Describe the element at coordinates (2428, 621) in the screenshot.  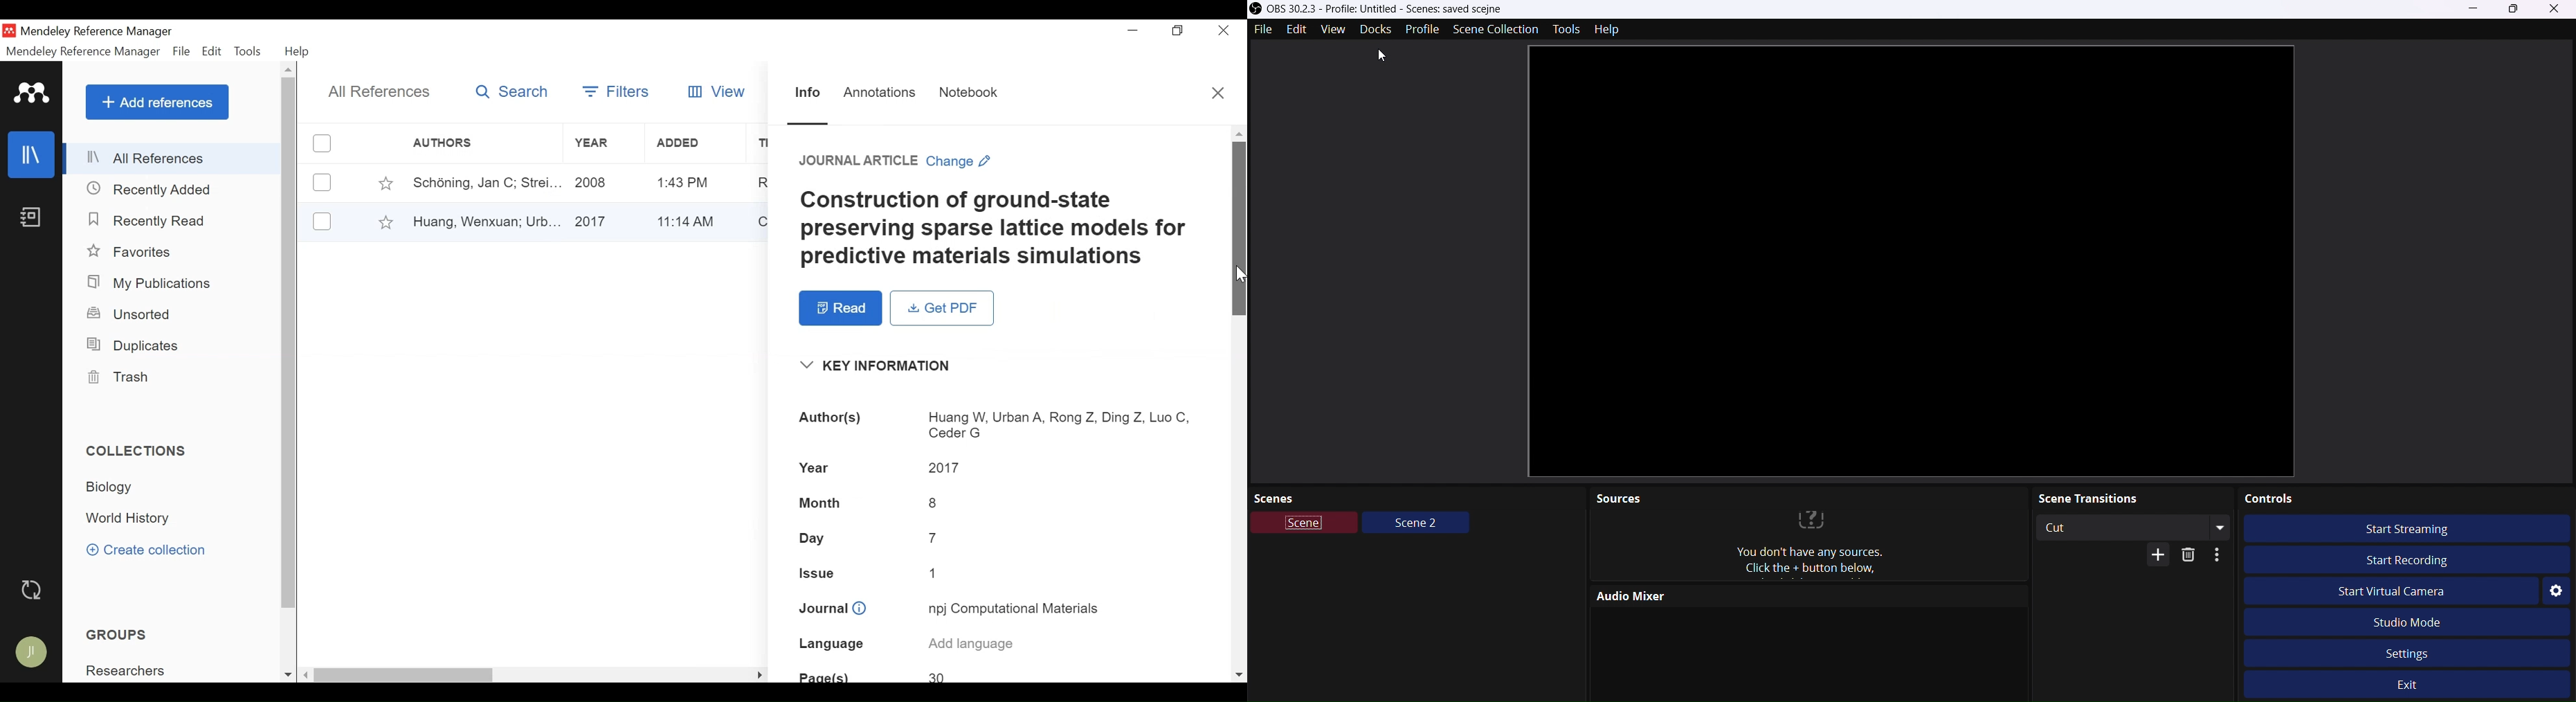
I see `Studio Mode` at that location.